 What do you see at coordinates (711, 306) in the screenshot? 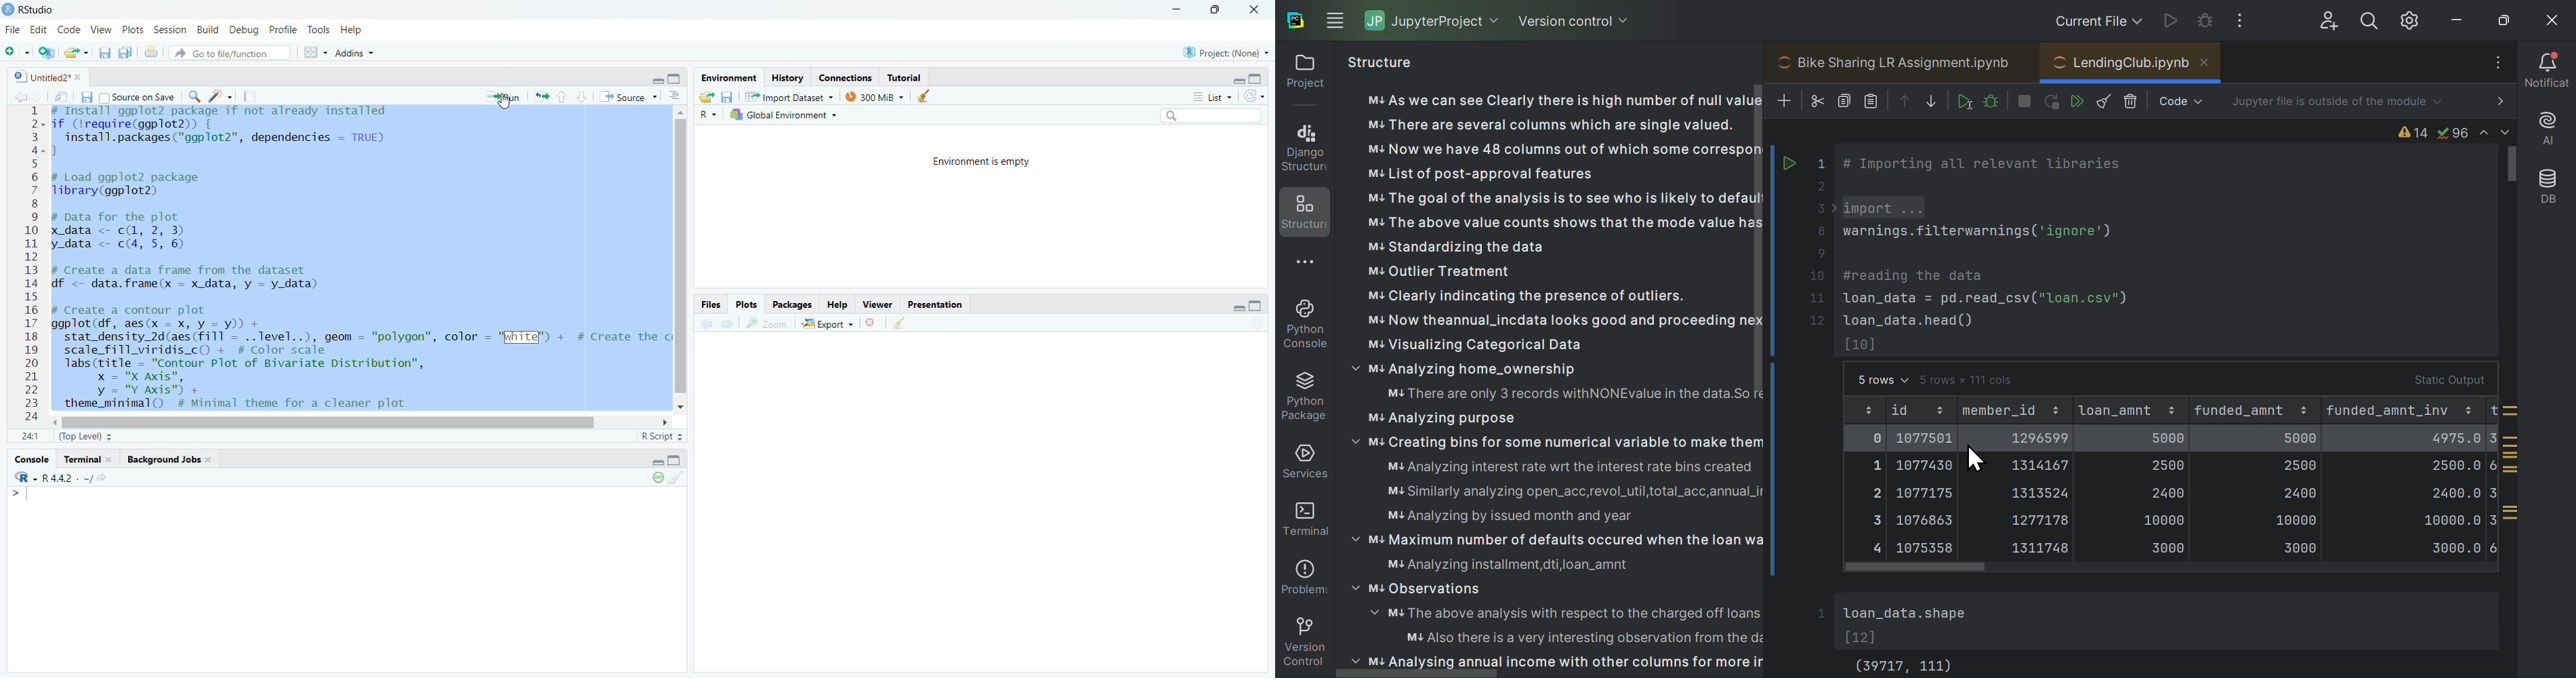
I see `Files` at bounding box center [711, 306].